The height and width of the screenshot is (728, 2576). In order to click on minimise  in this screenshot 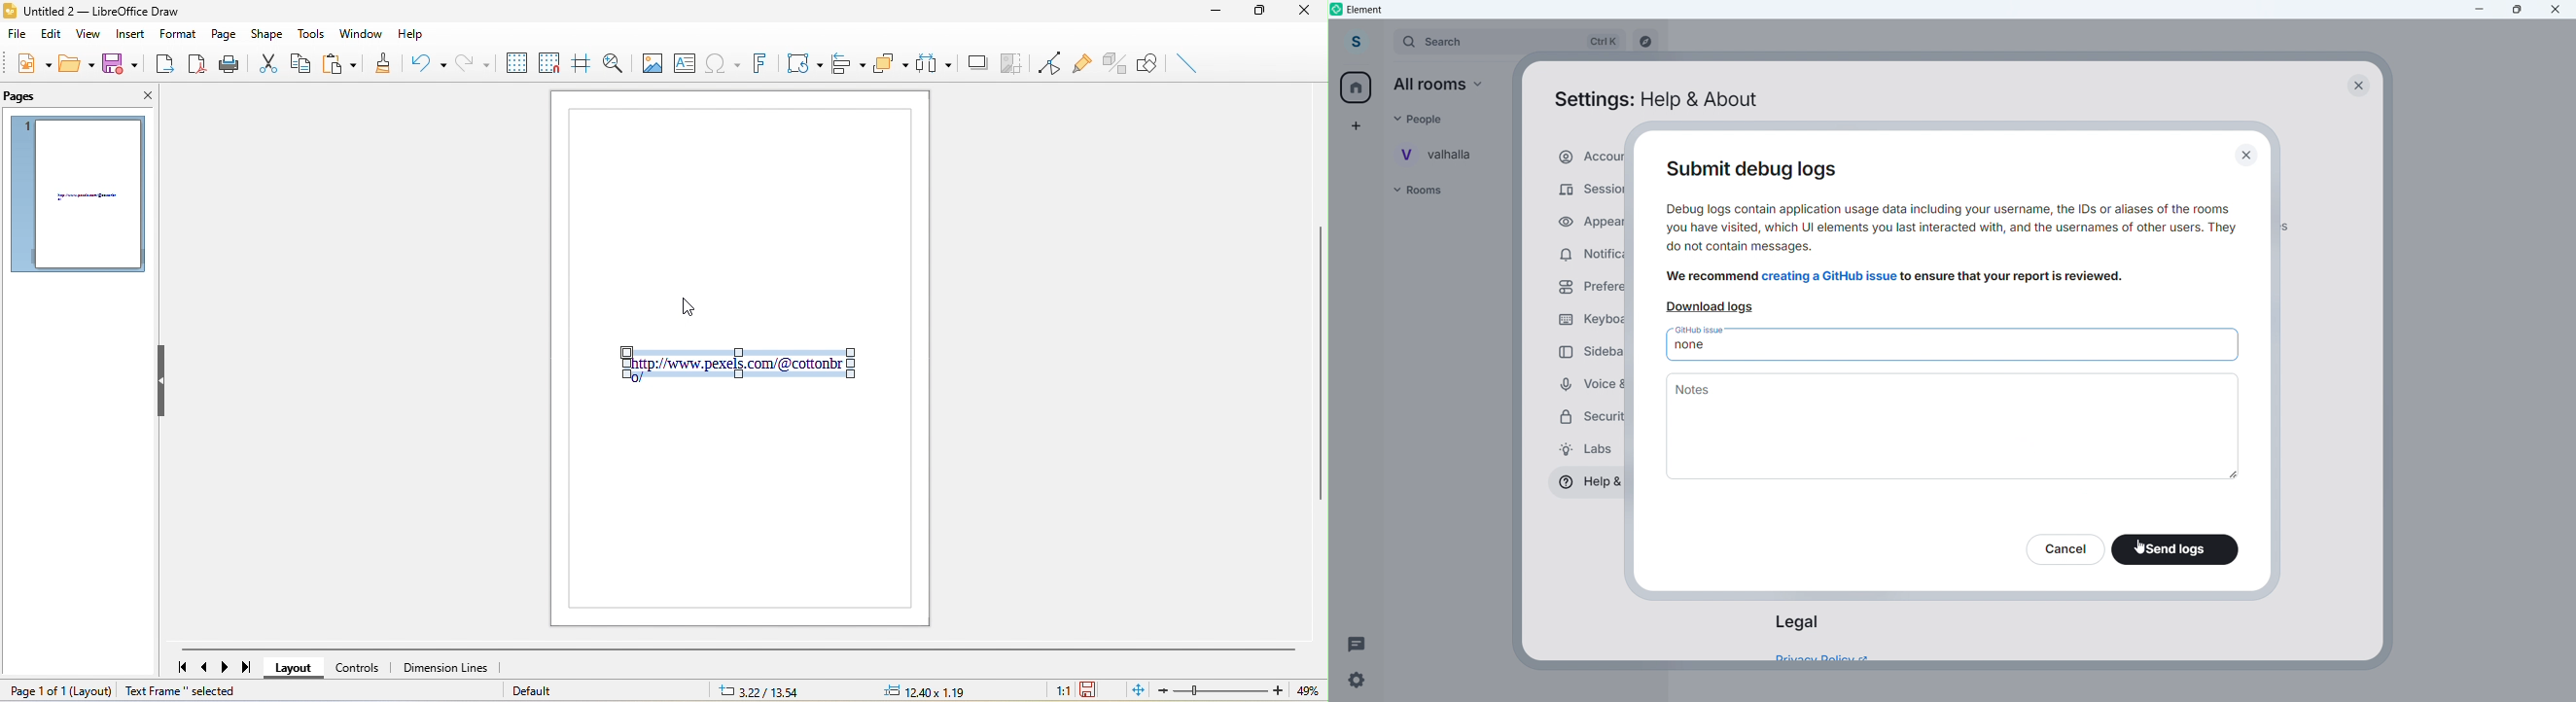, I will do `click(2480, 10)`.